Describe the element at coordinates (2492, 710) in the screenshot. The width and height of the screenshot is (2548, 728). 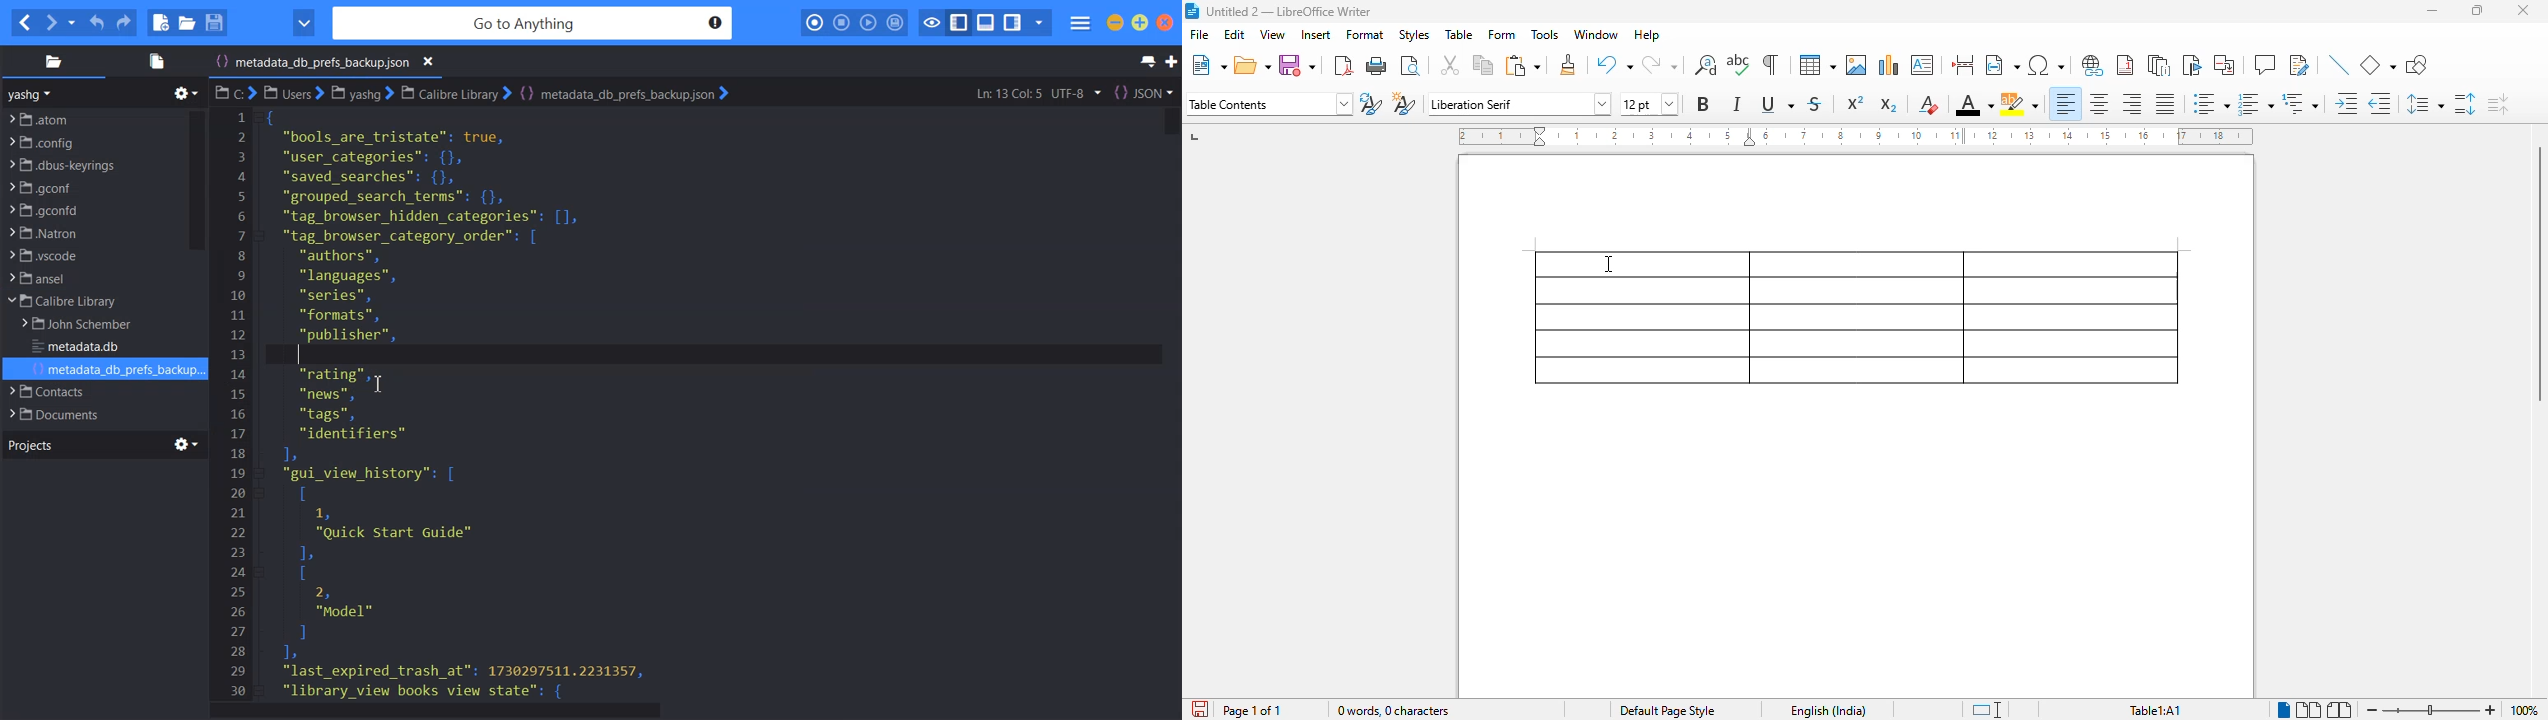
I see `zoom in` at that location.